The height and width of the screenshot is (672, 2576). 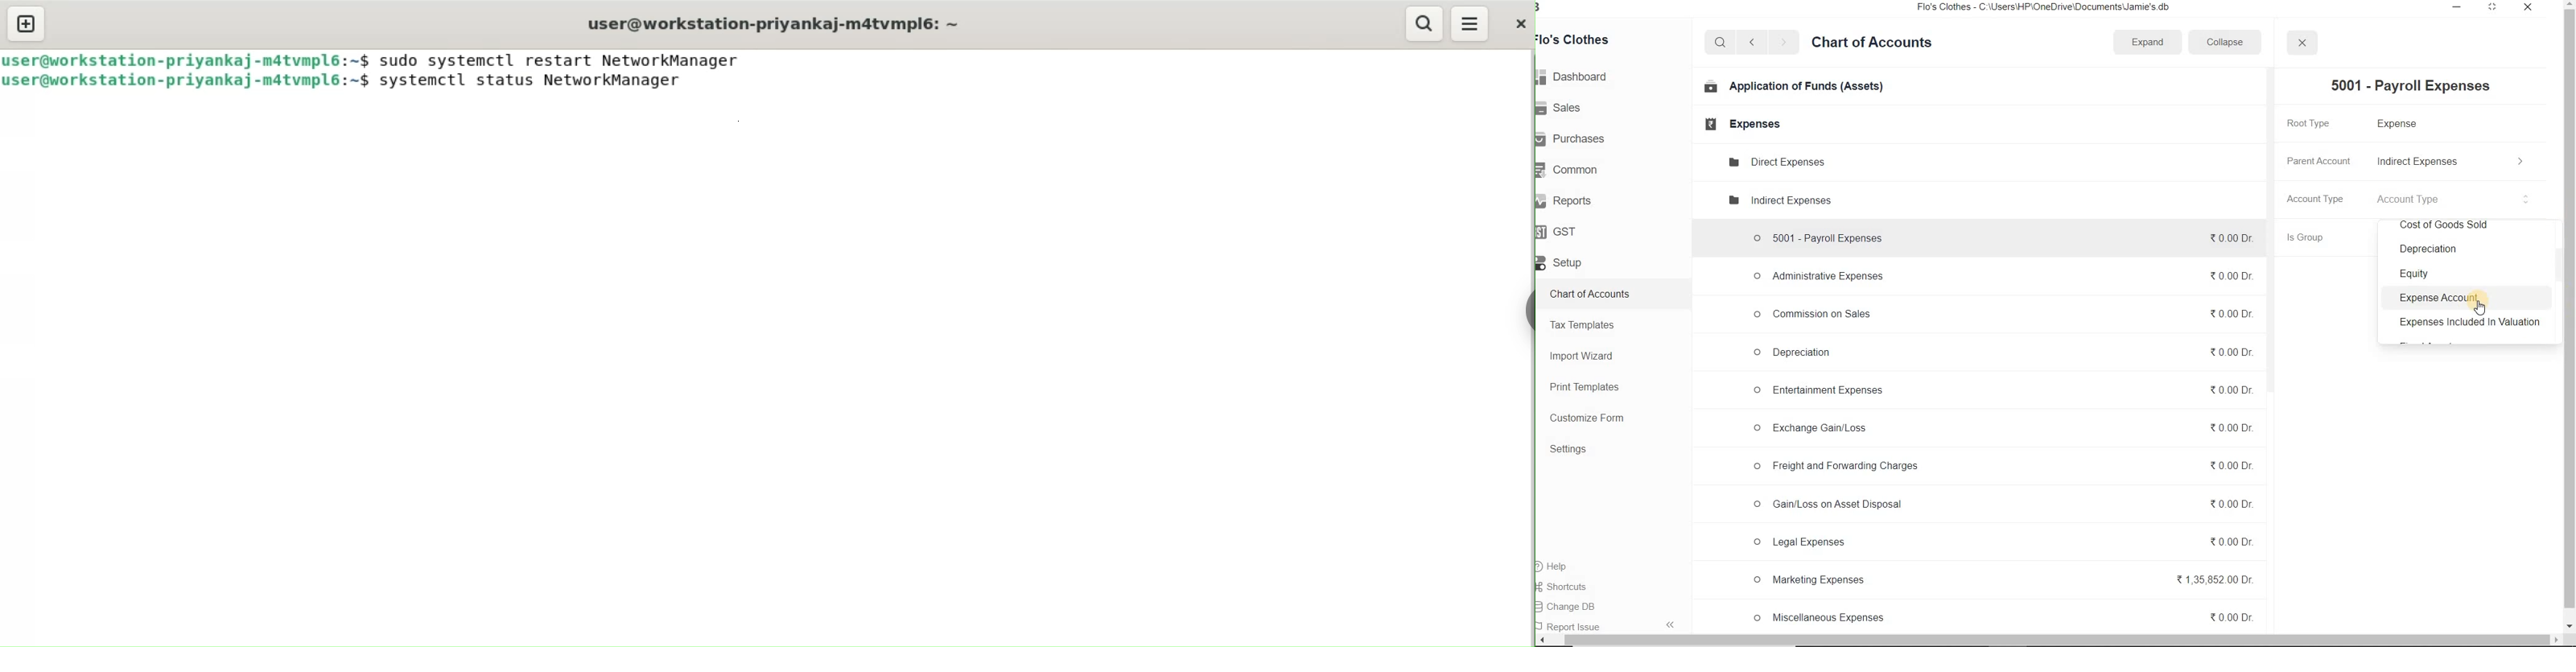 I want to click on move left, so click(x=1542, y=640).